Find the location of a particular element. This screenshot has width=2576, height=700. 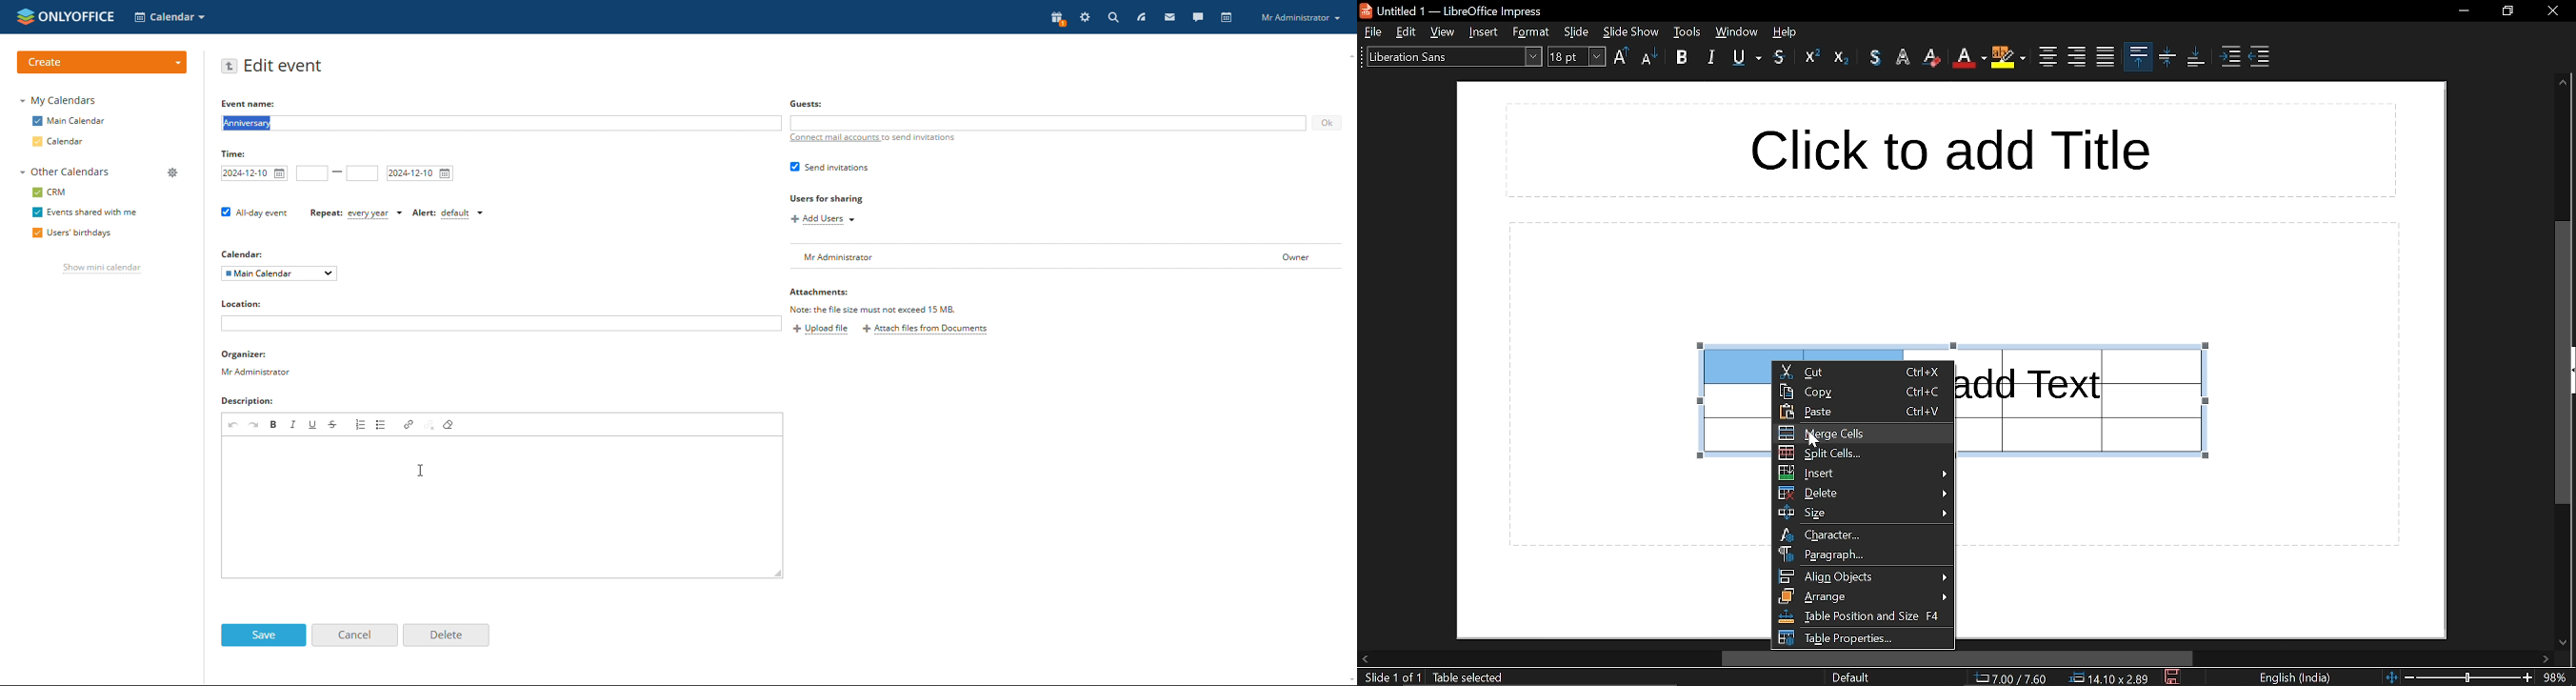

add location is located at coordinates (500, 323).